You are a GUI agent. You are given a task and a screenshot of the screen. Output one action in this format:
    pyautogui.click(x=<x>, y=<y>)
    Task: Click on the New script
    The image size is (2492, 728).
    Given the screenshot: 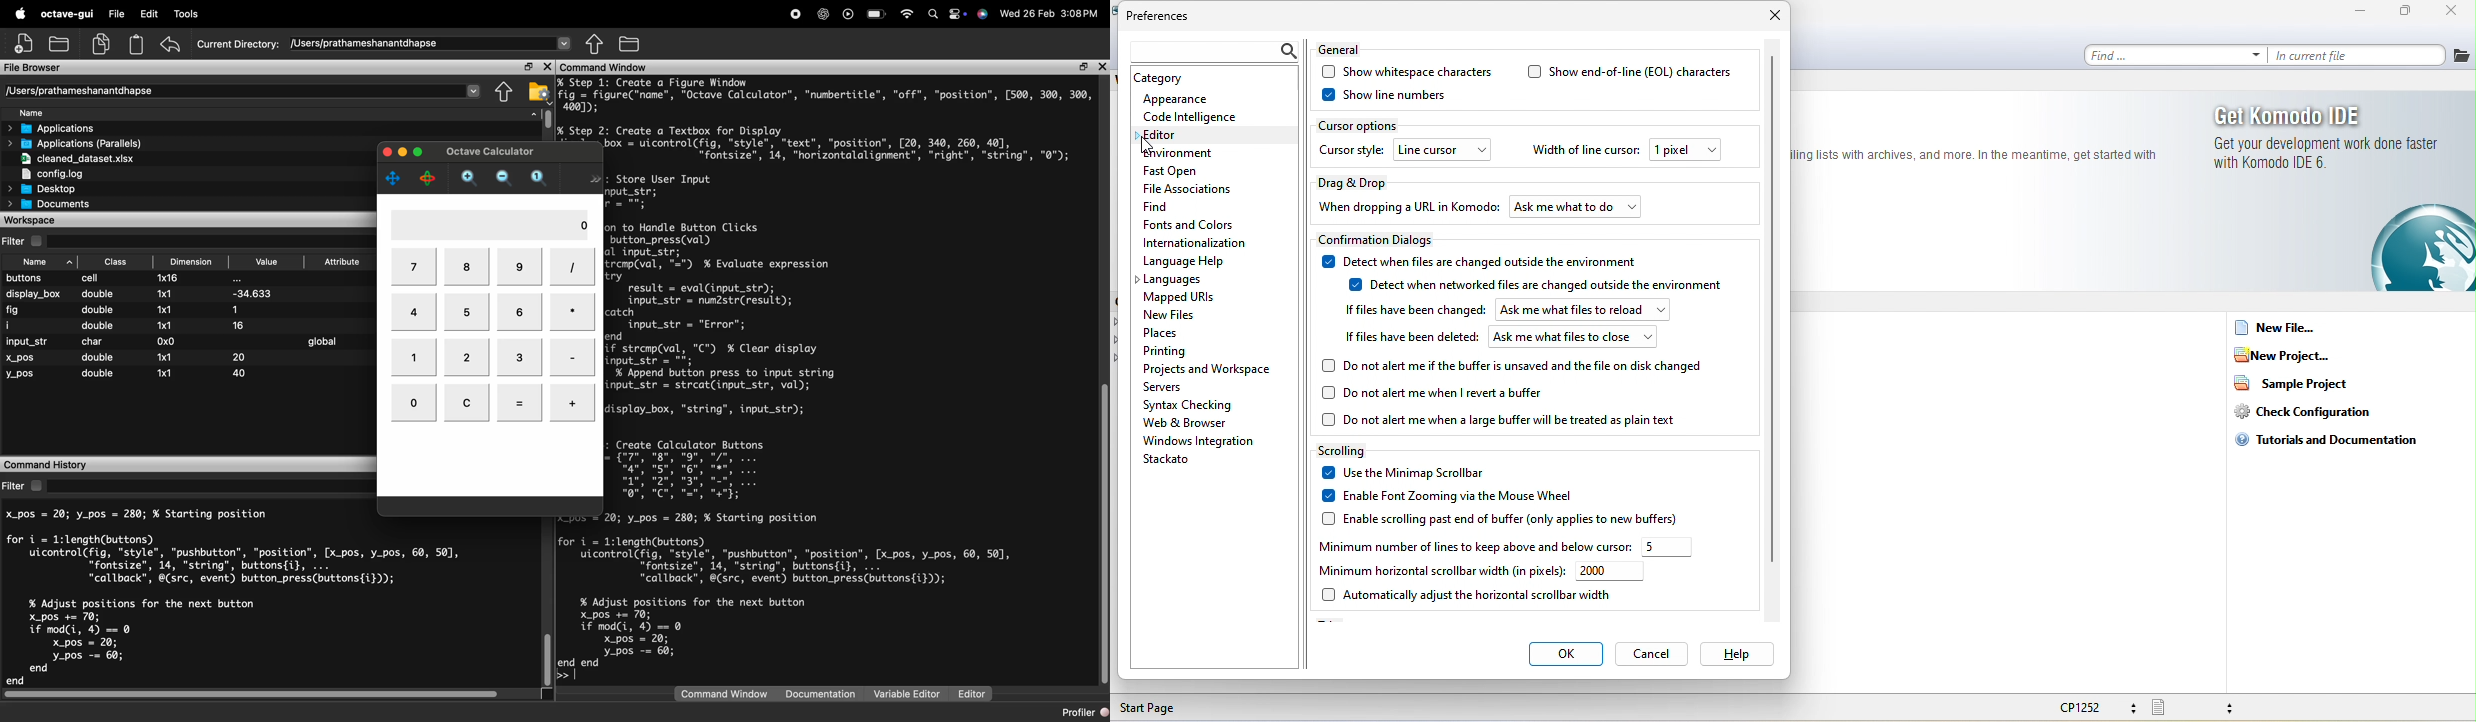 What is the action you would take?
    pyautogui.click(x=22, y=43)
    